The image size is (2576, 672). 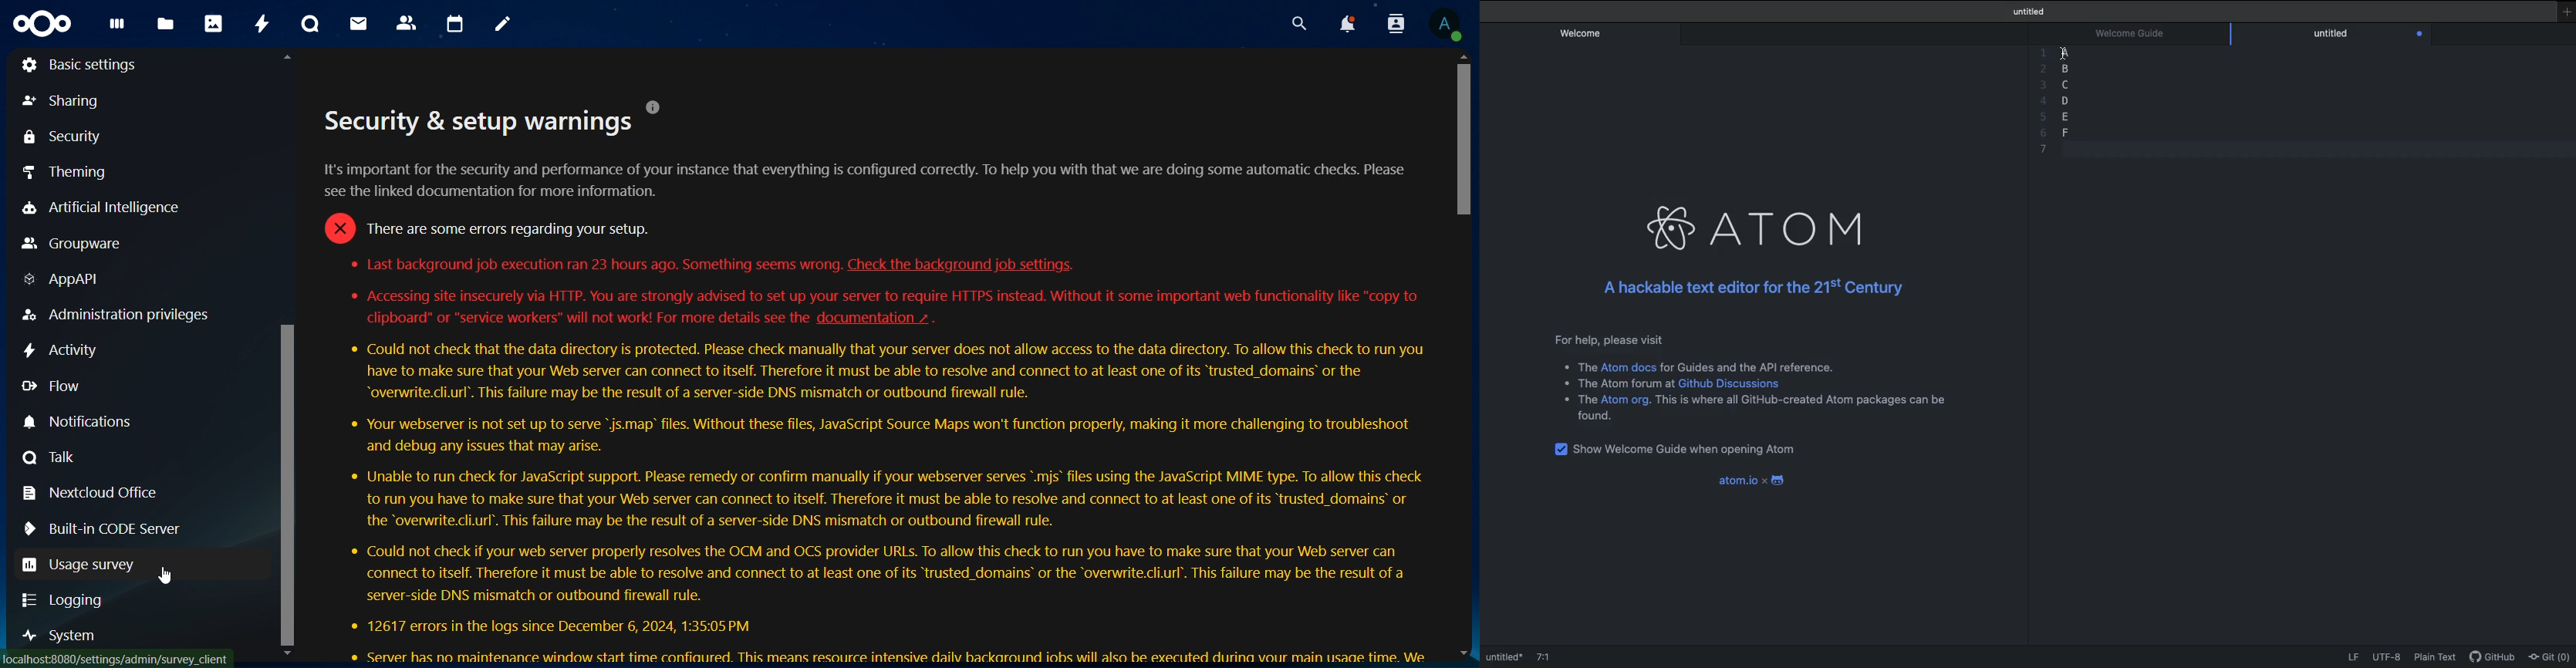 I want to click on basic settings, so click(x=96, y=64).